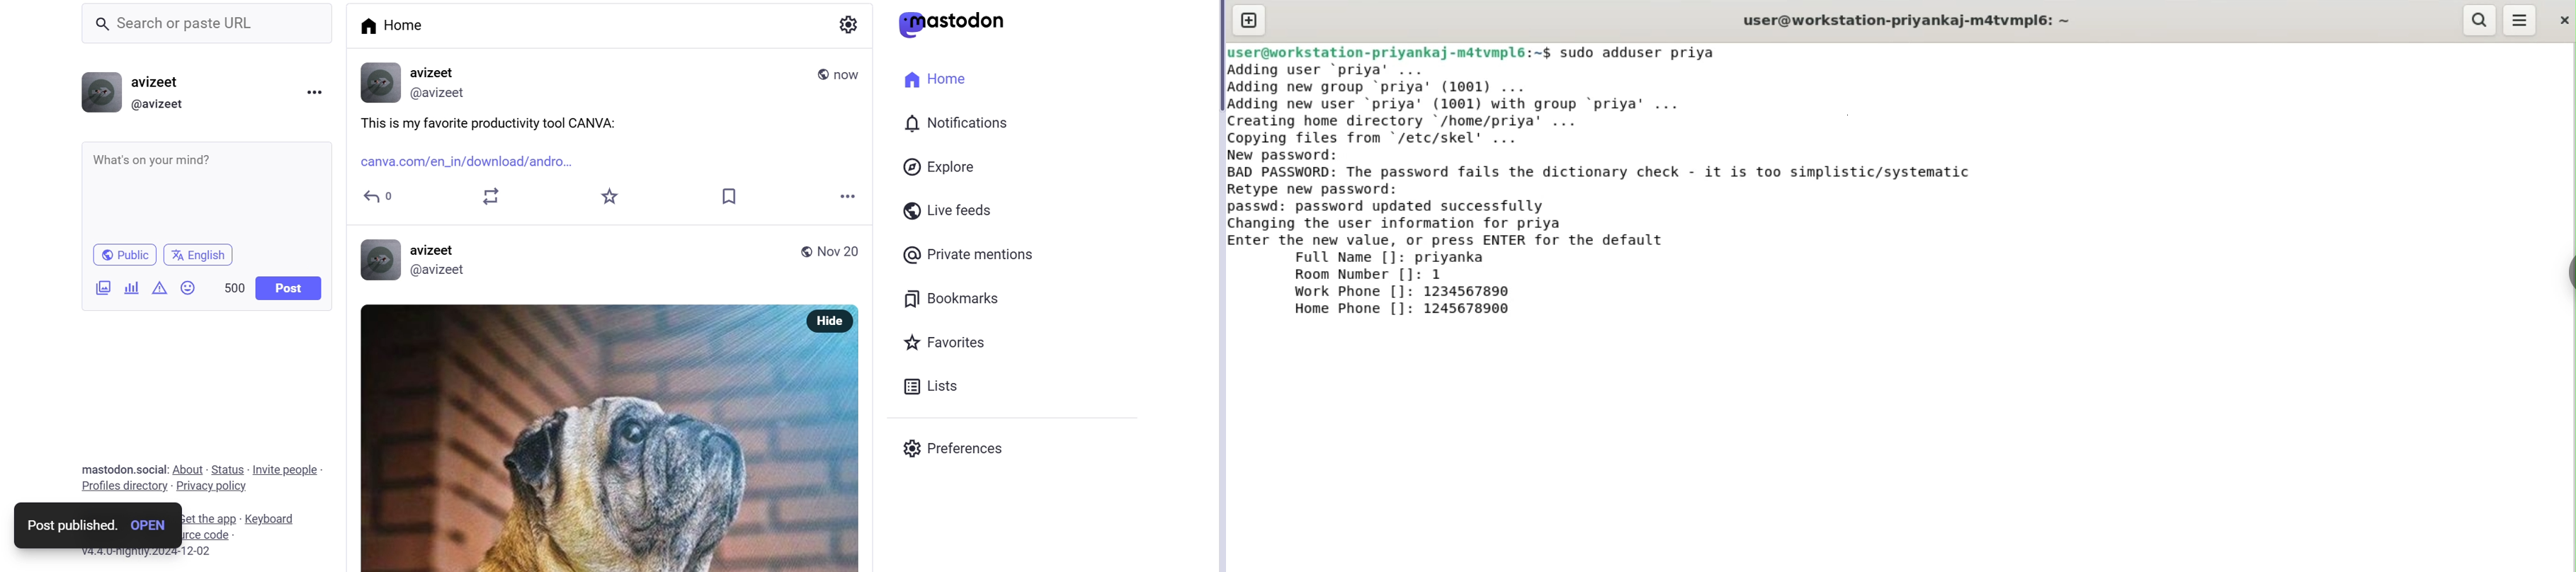  Describe the element at coordinates (393, 24) in the screenshot. I see `Home` at that location.